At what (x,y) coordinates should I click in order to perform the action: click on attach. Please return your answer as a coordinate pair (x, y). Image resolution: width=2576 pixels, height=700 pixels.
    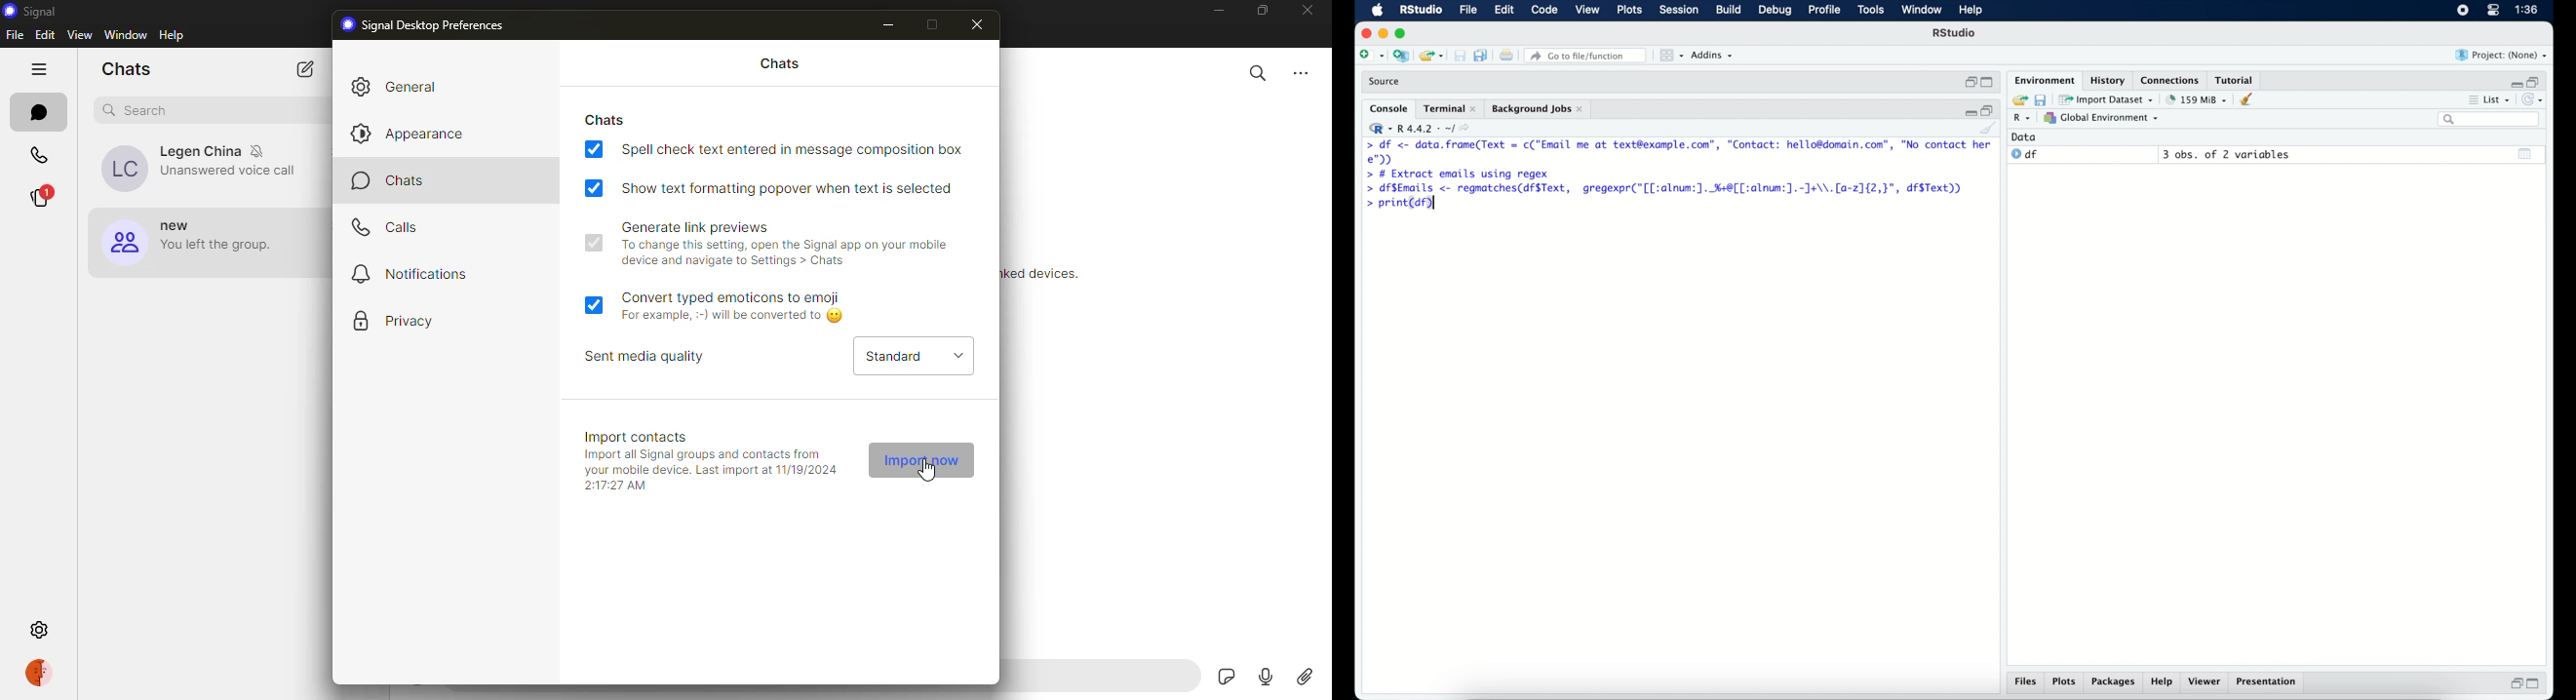
    Looking at the image, I should click on (1306, 678).